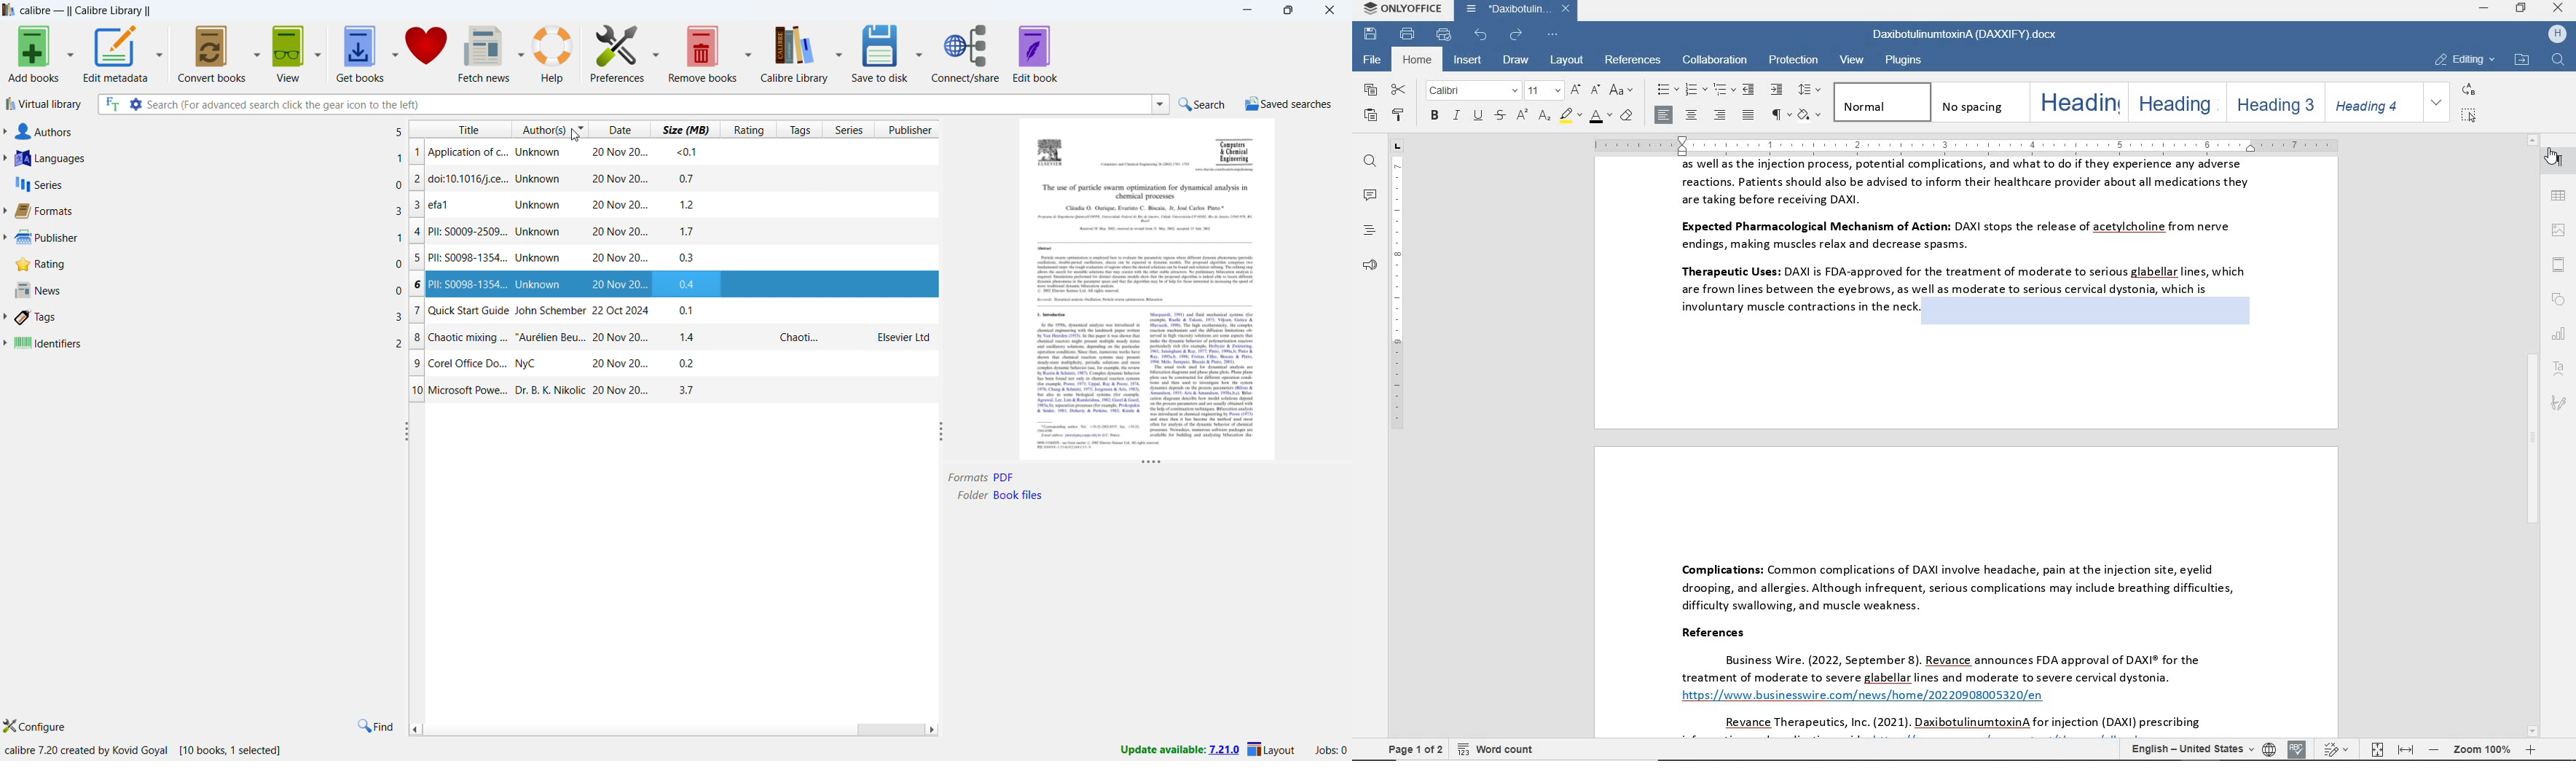 The image size is (2576, 784). Describe the element at coordinates (1236, 149) in the screenshot. I see `` at that location.